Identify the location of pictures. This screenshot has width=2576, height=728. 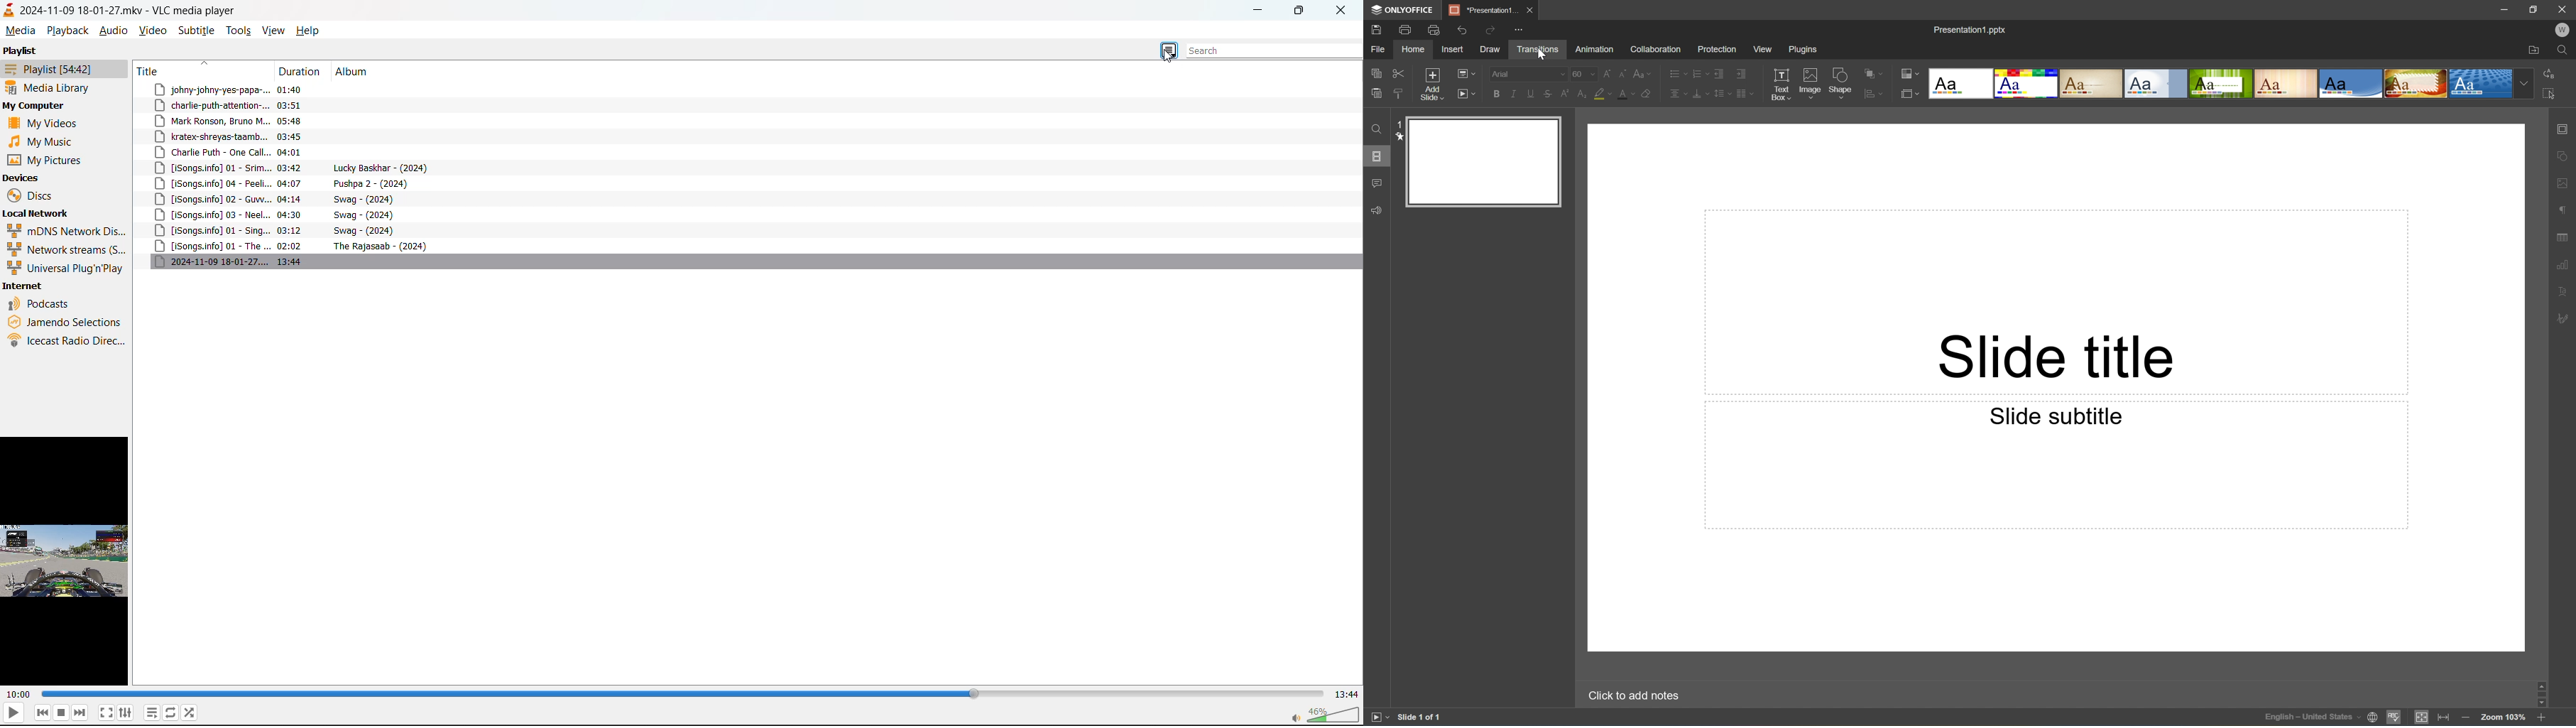
(45, 161).